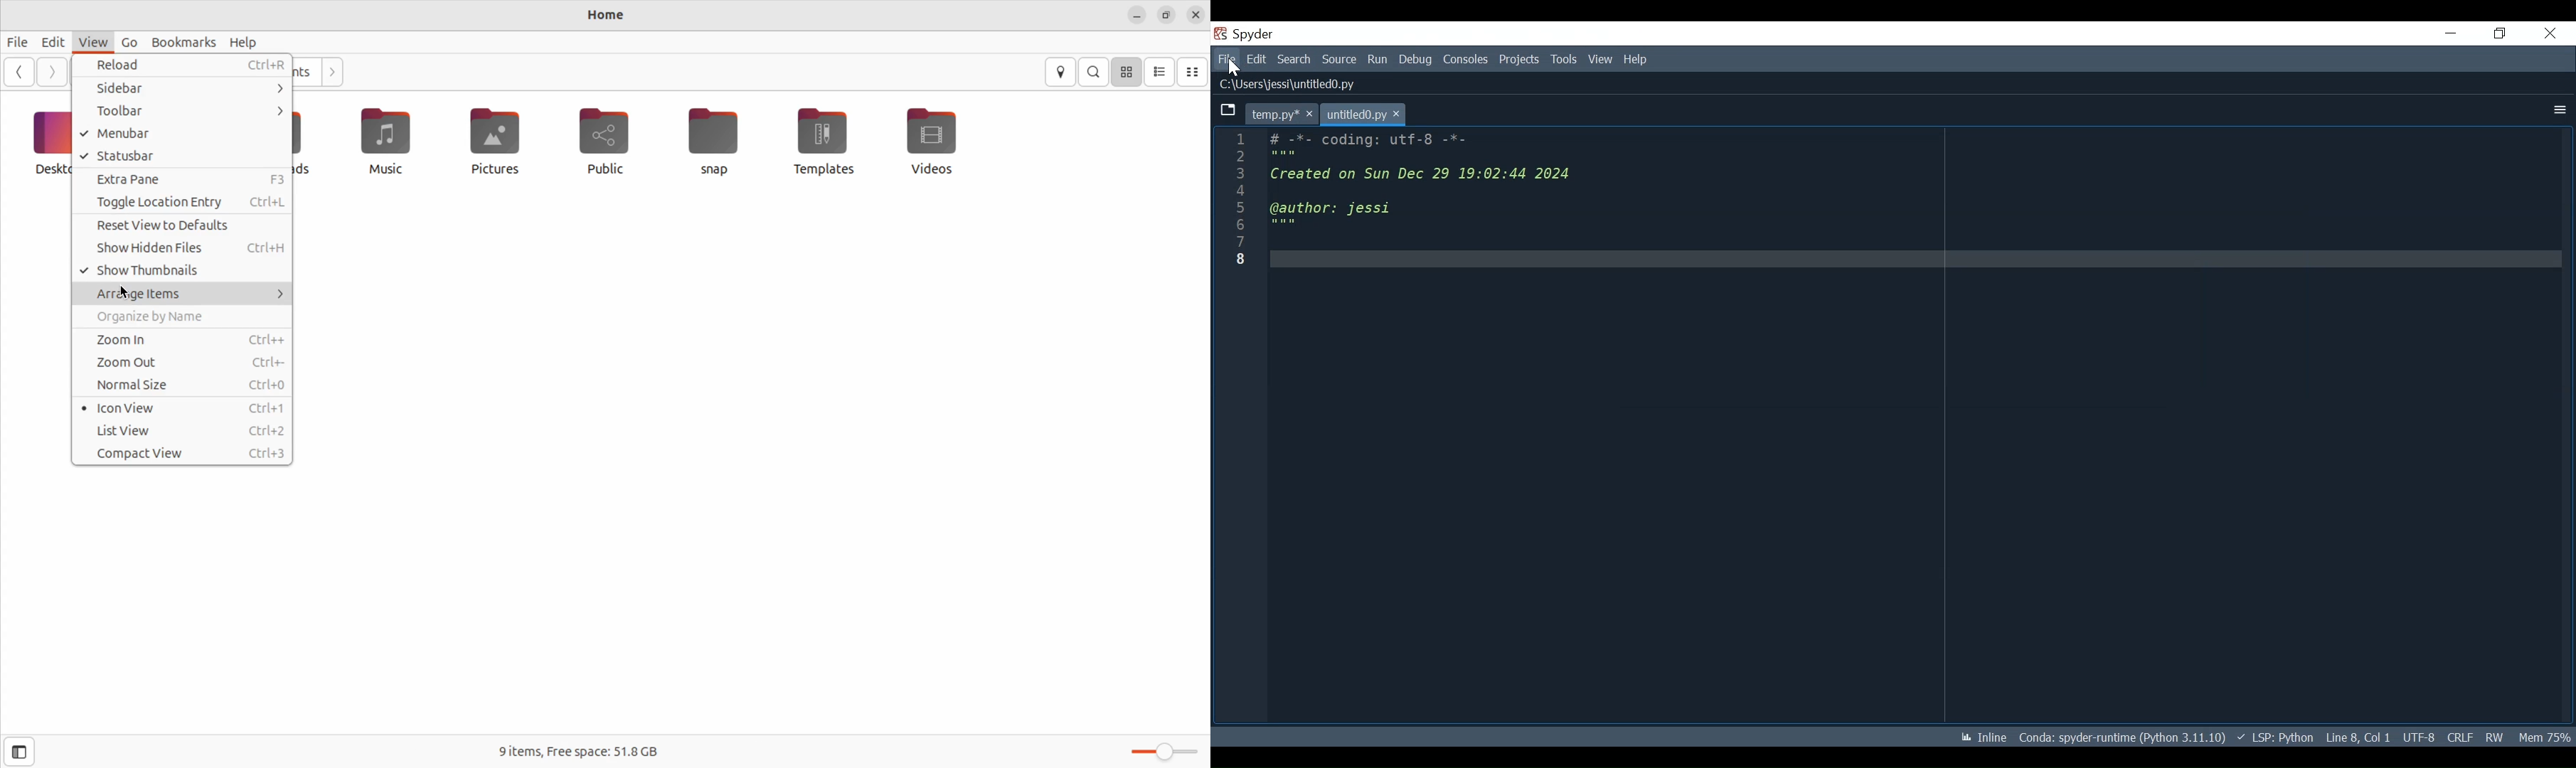 This screenshot has width=2576, height=784. What do you see at coordinates (1227, 60) in the screenshot?
I see `File` at bounding box center [1227, 60].